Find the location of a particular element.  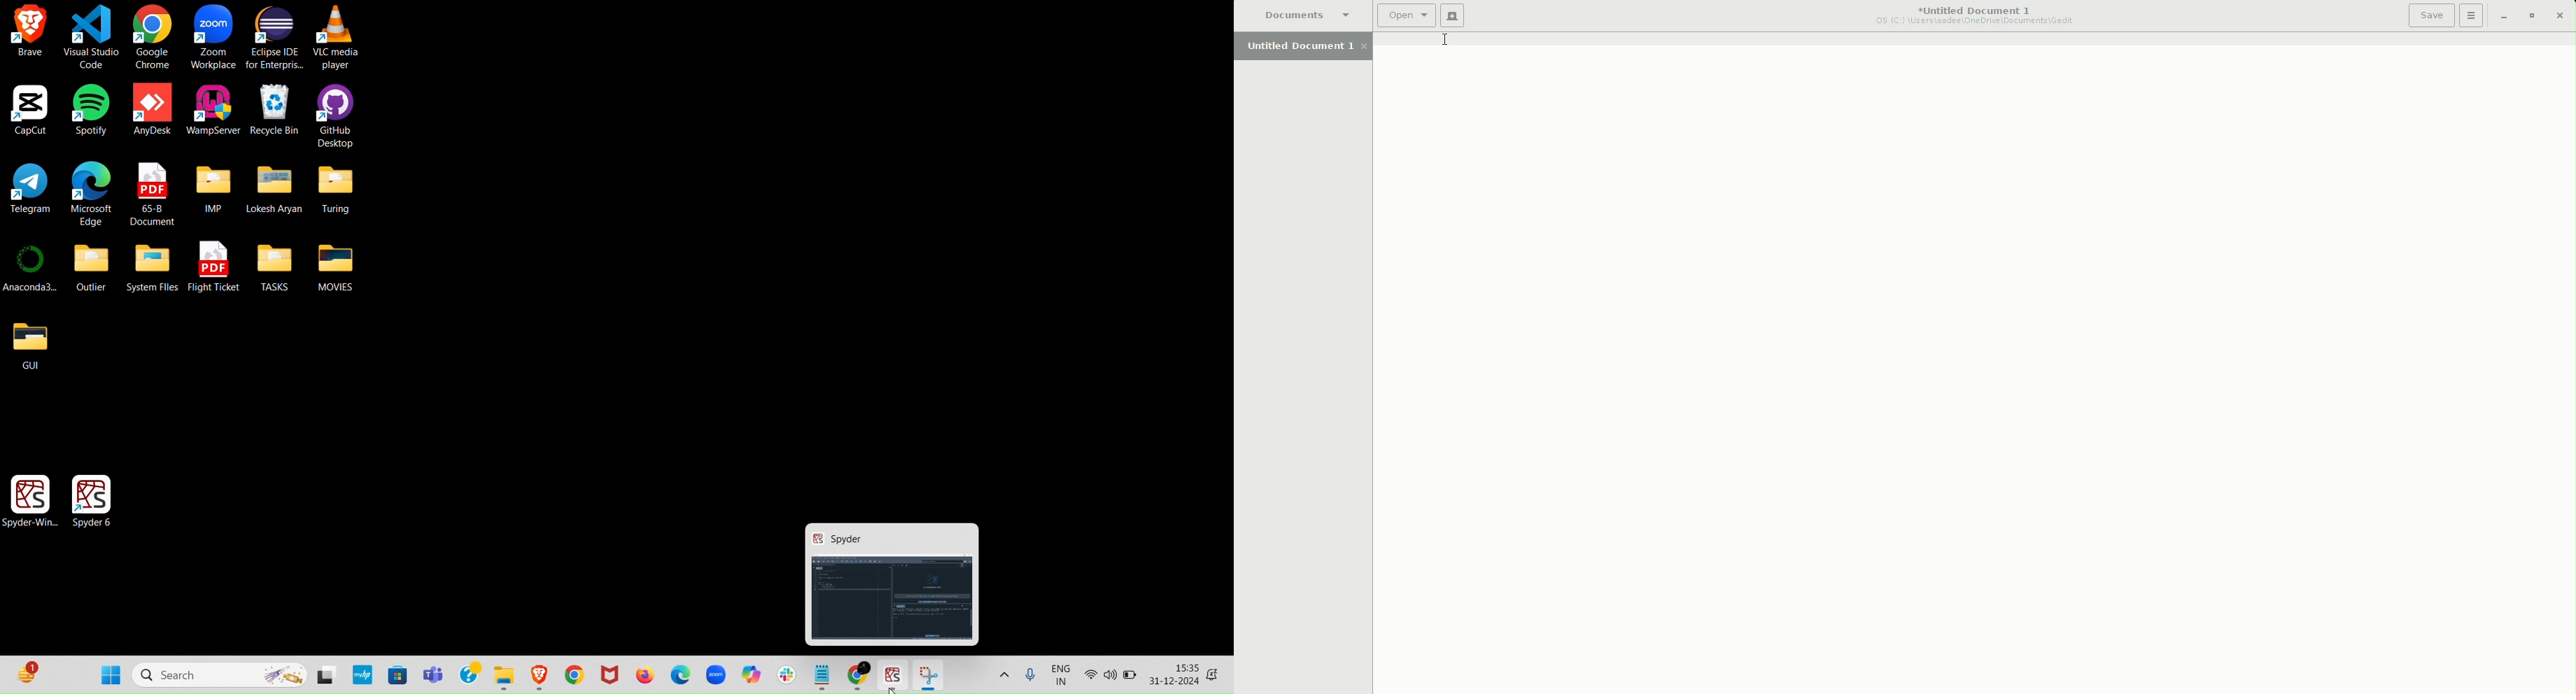

65-B document is located at coordinates (154, 192).